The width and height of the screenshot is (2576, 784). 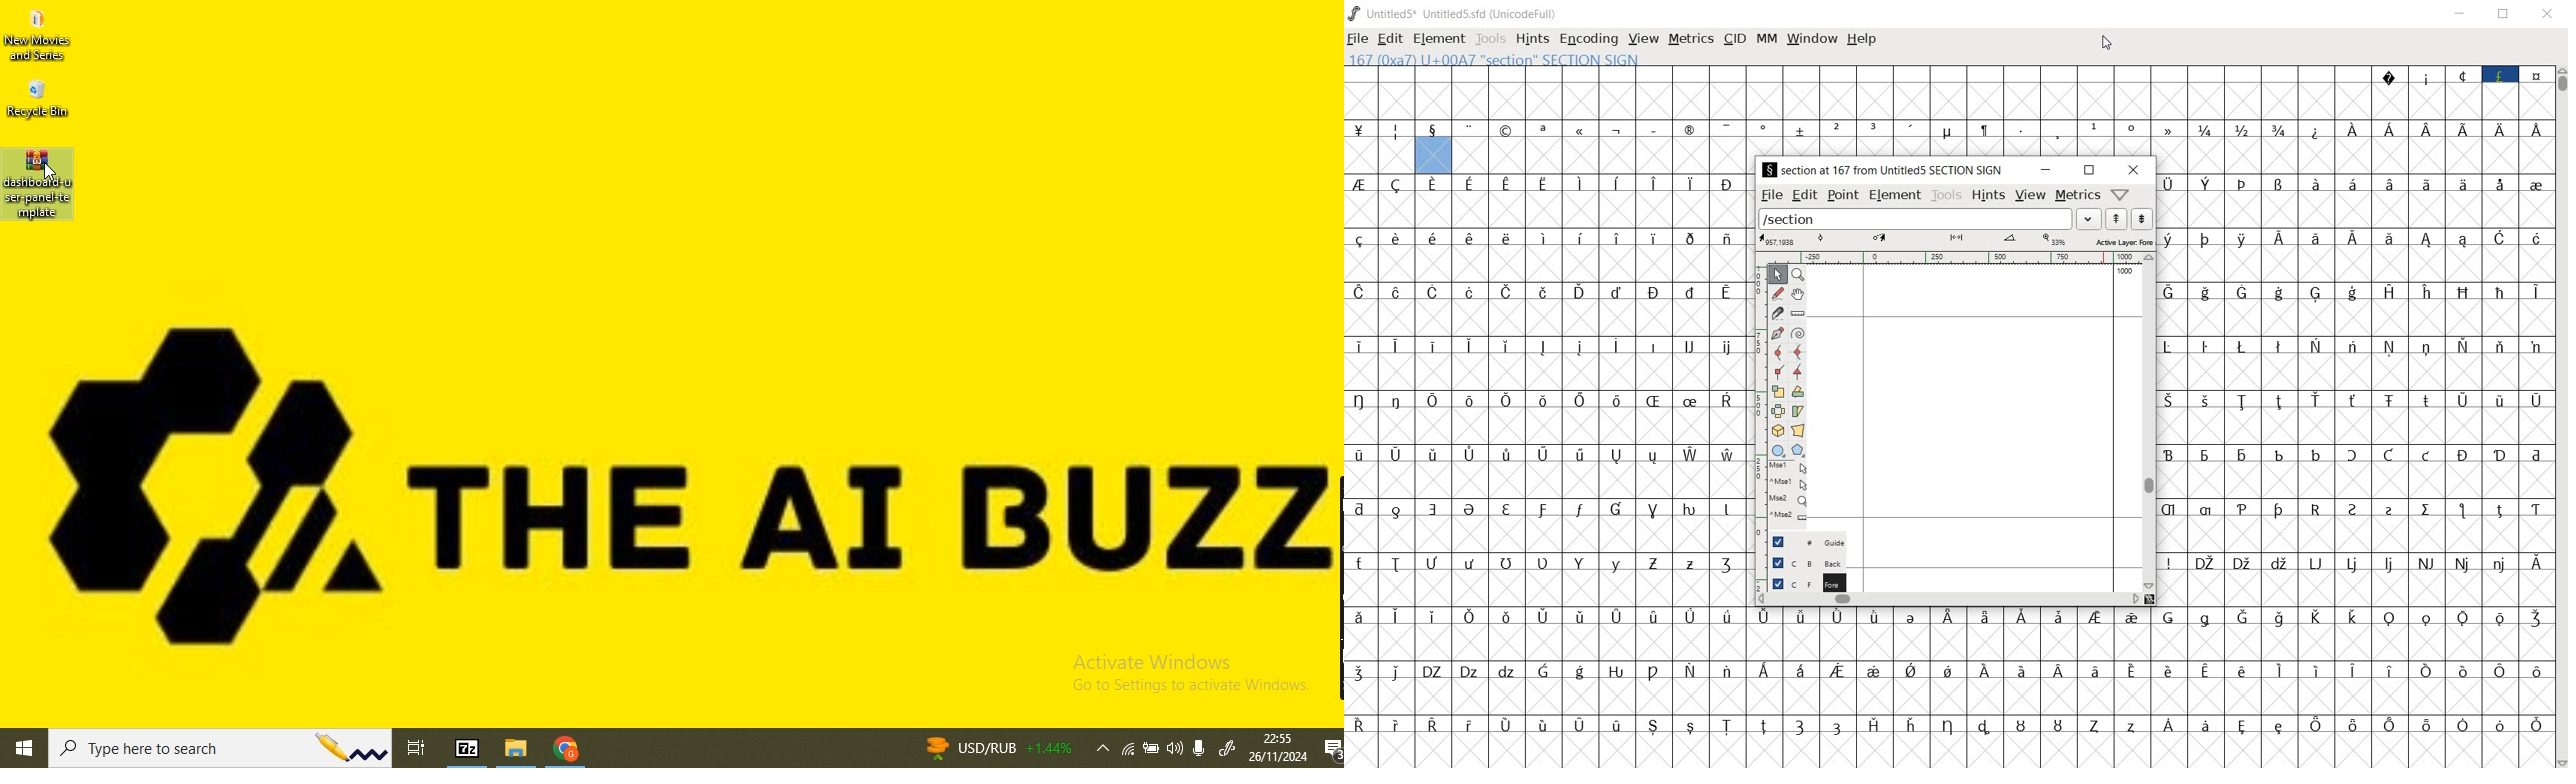 I want to click on empty cells, so click(x=1549, y=590).